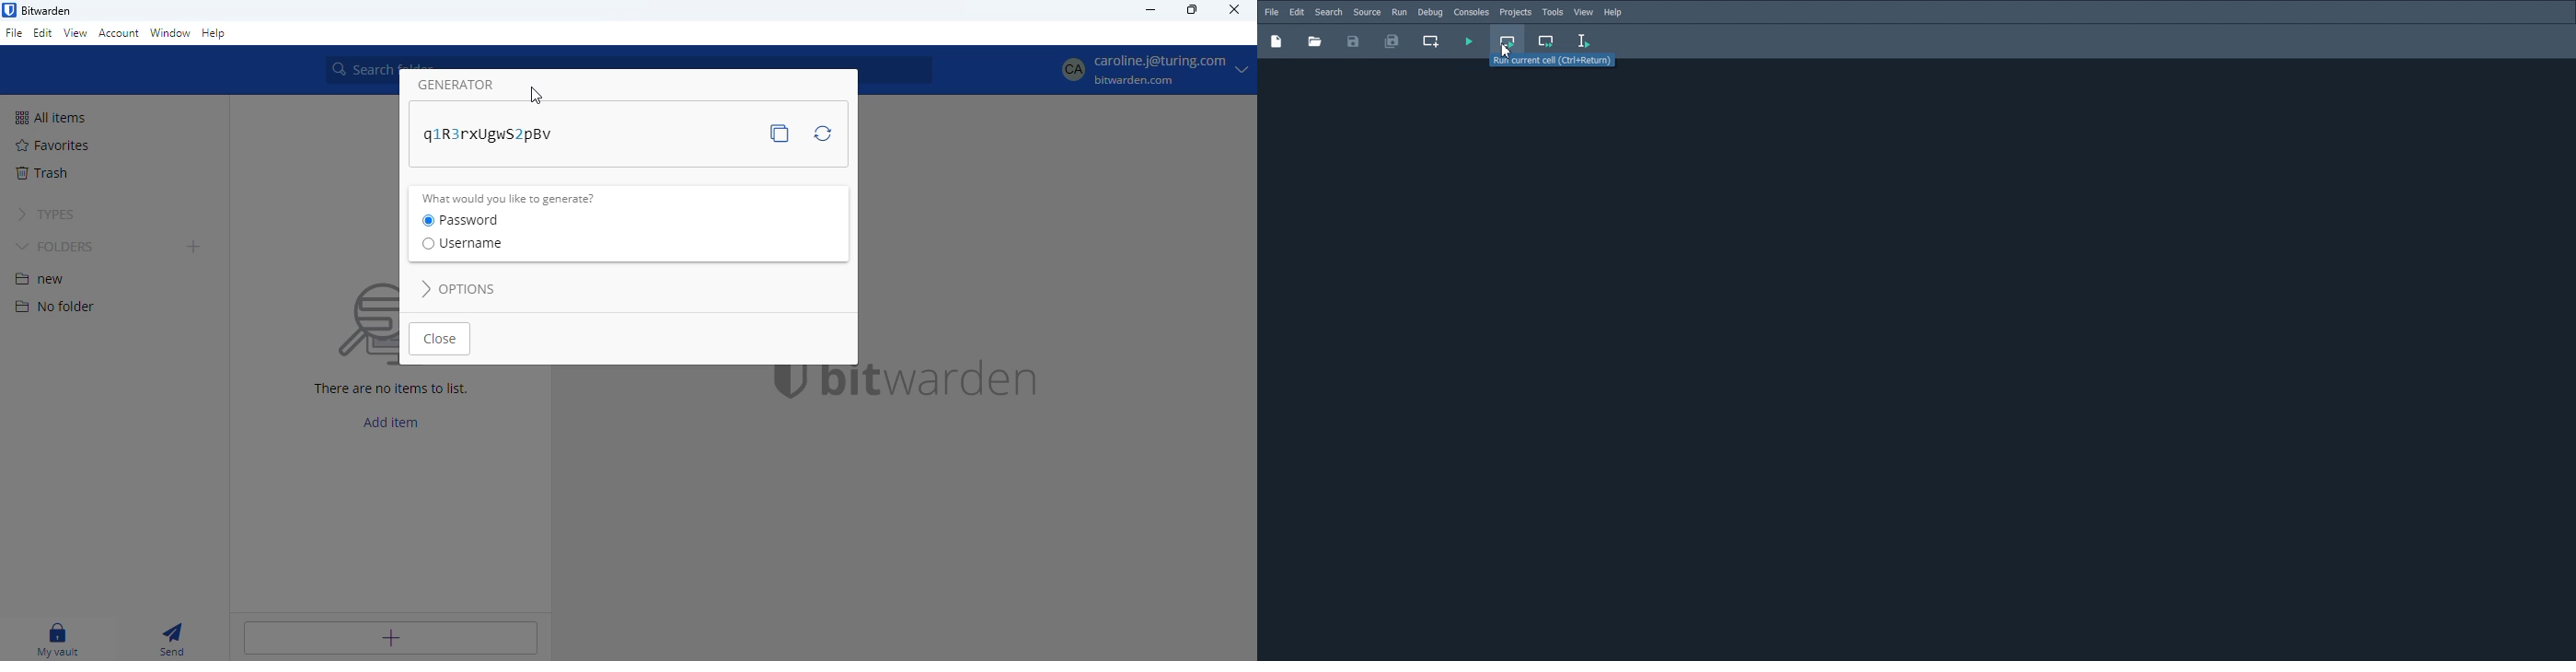 The image size is (2576, 672). What do you see at coordinates (1584, 41) in the screenshot?
I see `Run Selection` at bounding box center [1584, 41].